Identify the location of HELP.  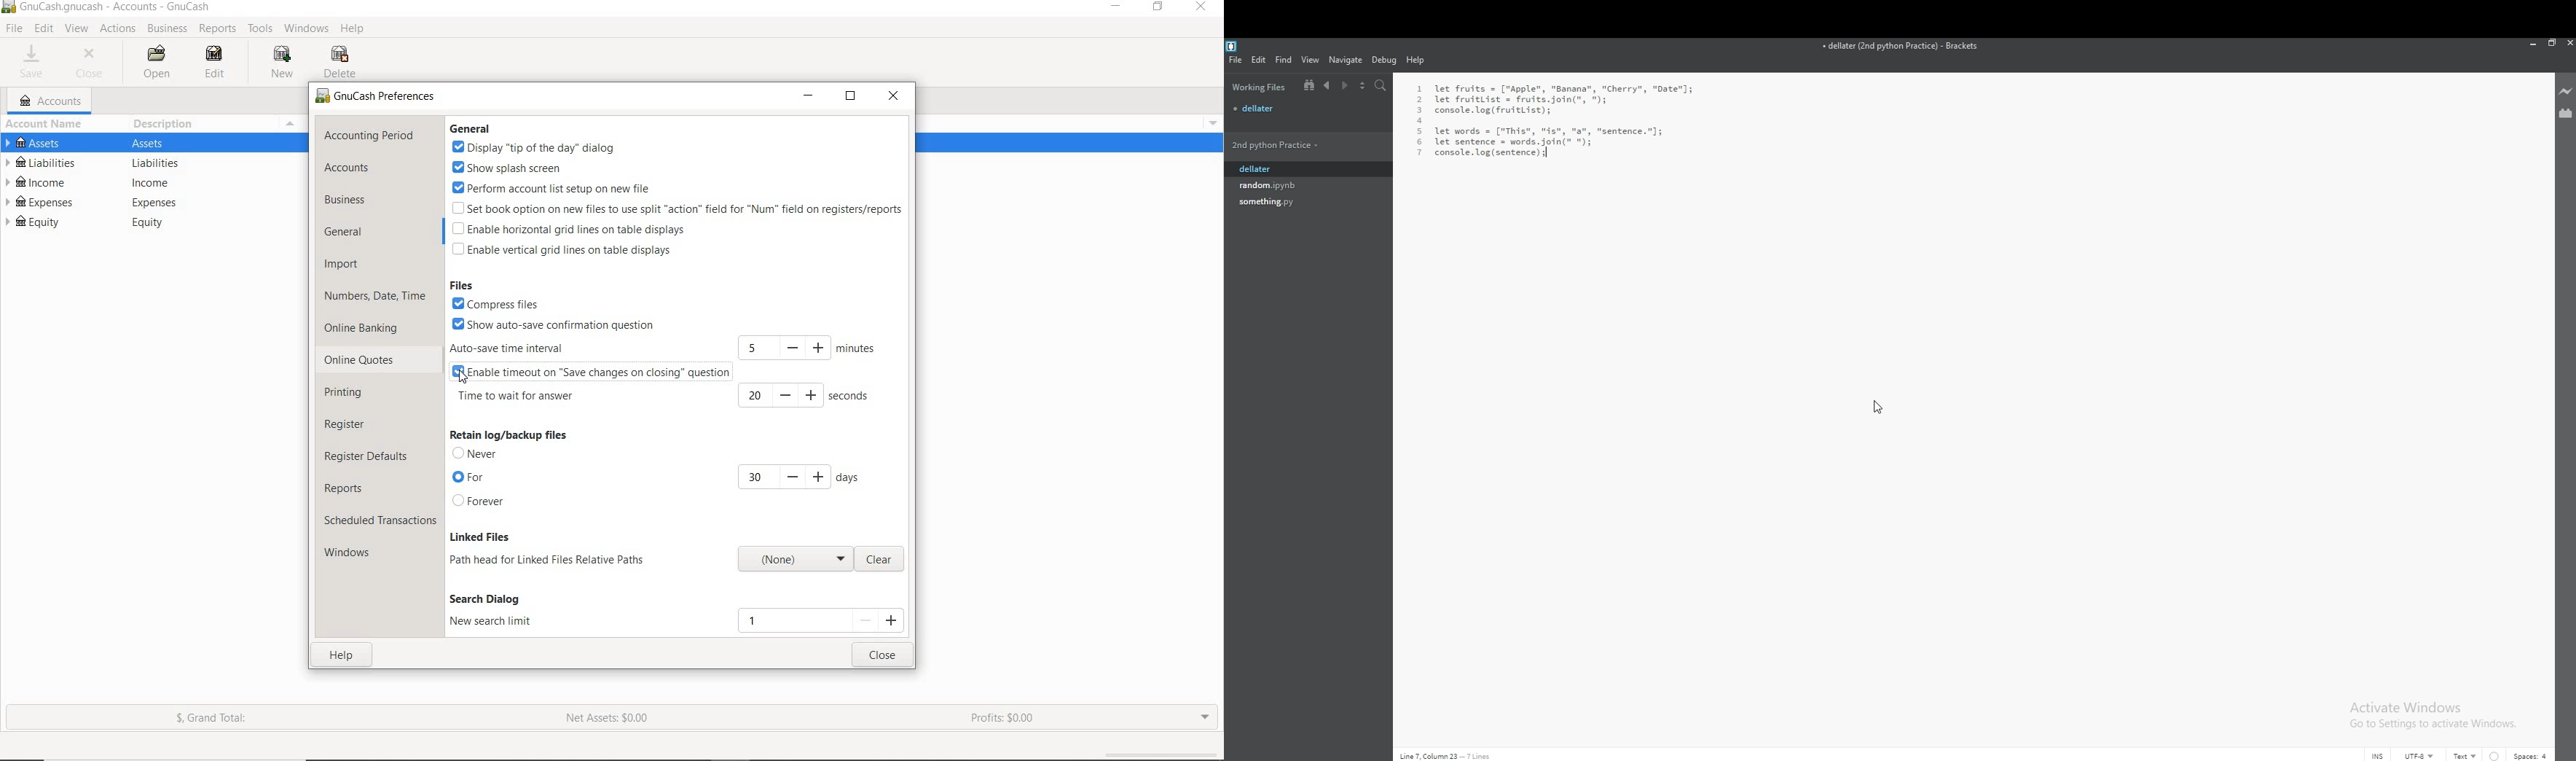
(353, 30).